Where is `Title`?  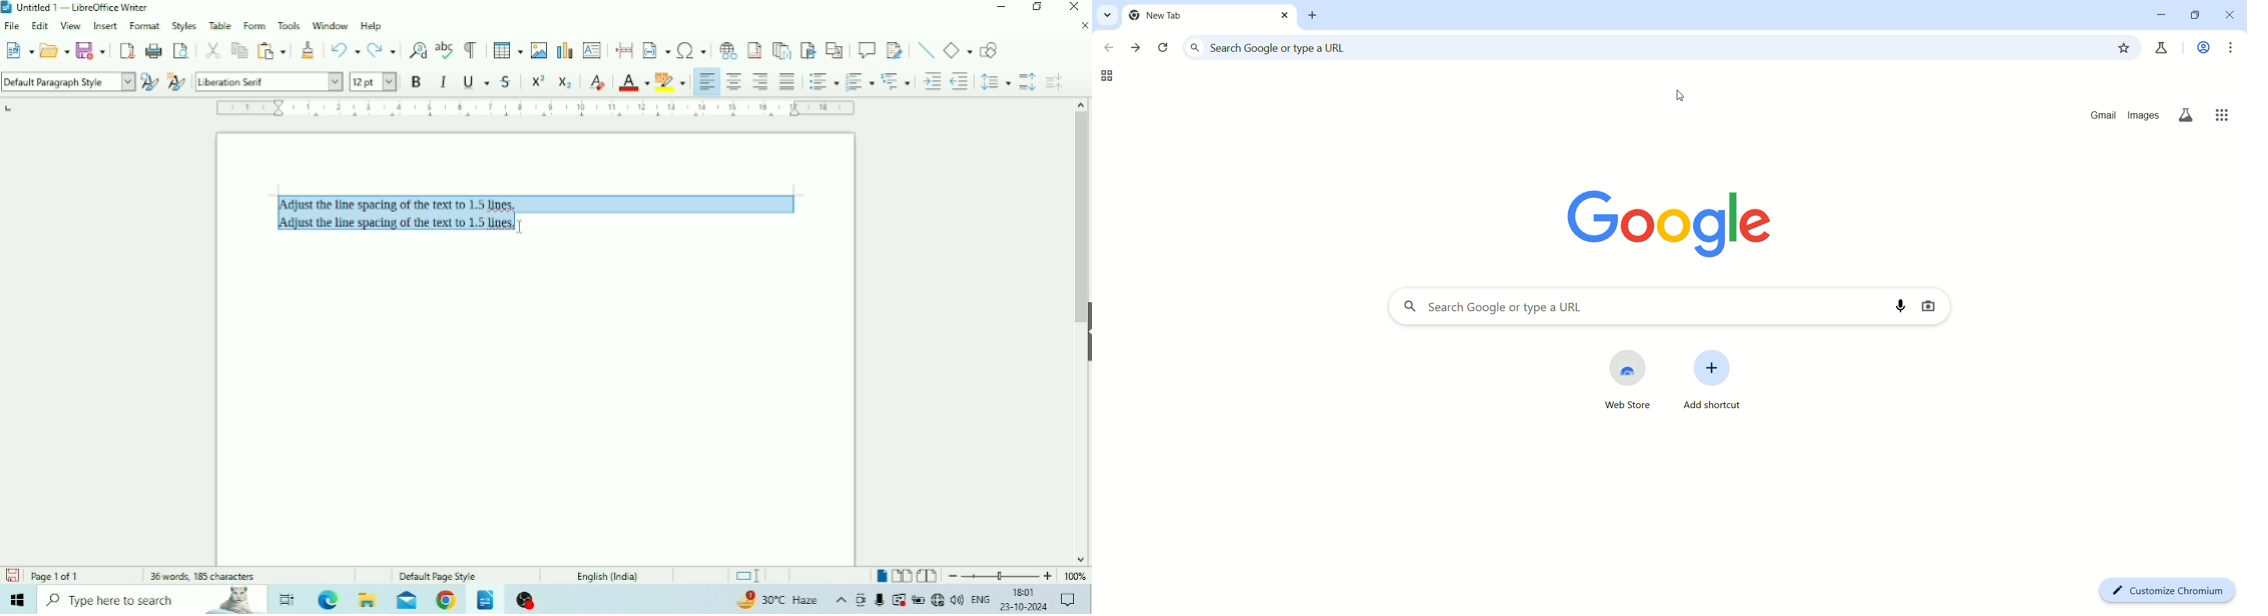 Title is located at coordinates (83, 7).